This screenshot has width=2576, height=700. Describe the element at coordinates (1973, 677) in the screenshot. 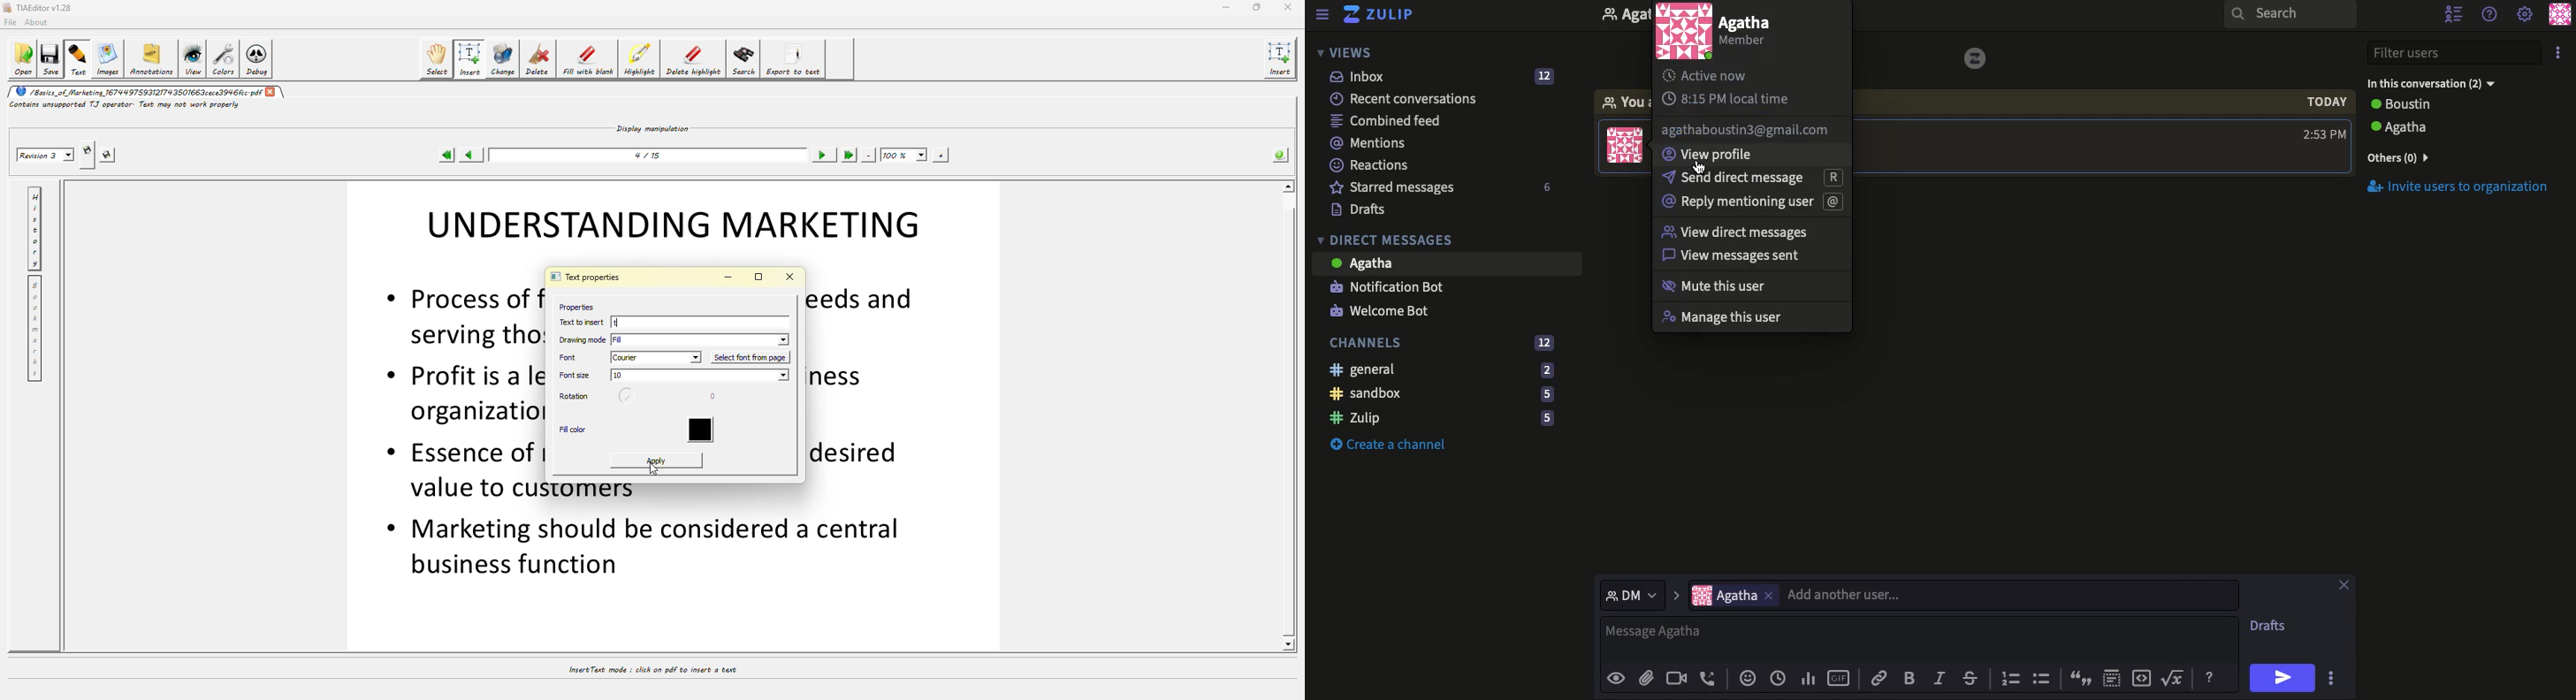

I see `Strikethrough ` at that location.